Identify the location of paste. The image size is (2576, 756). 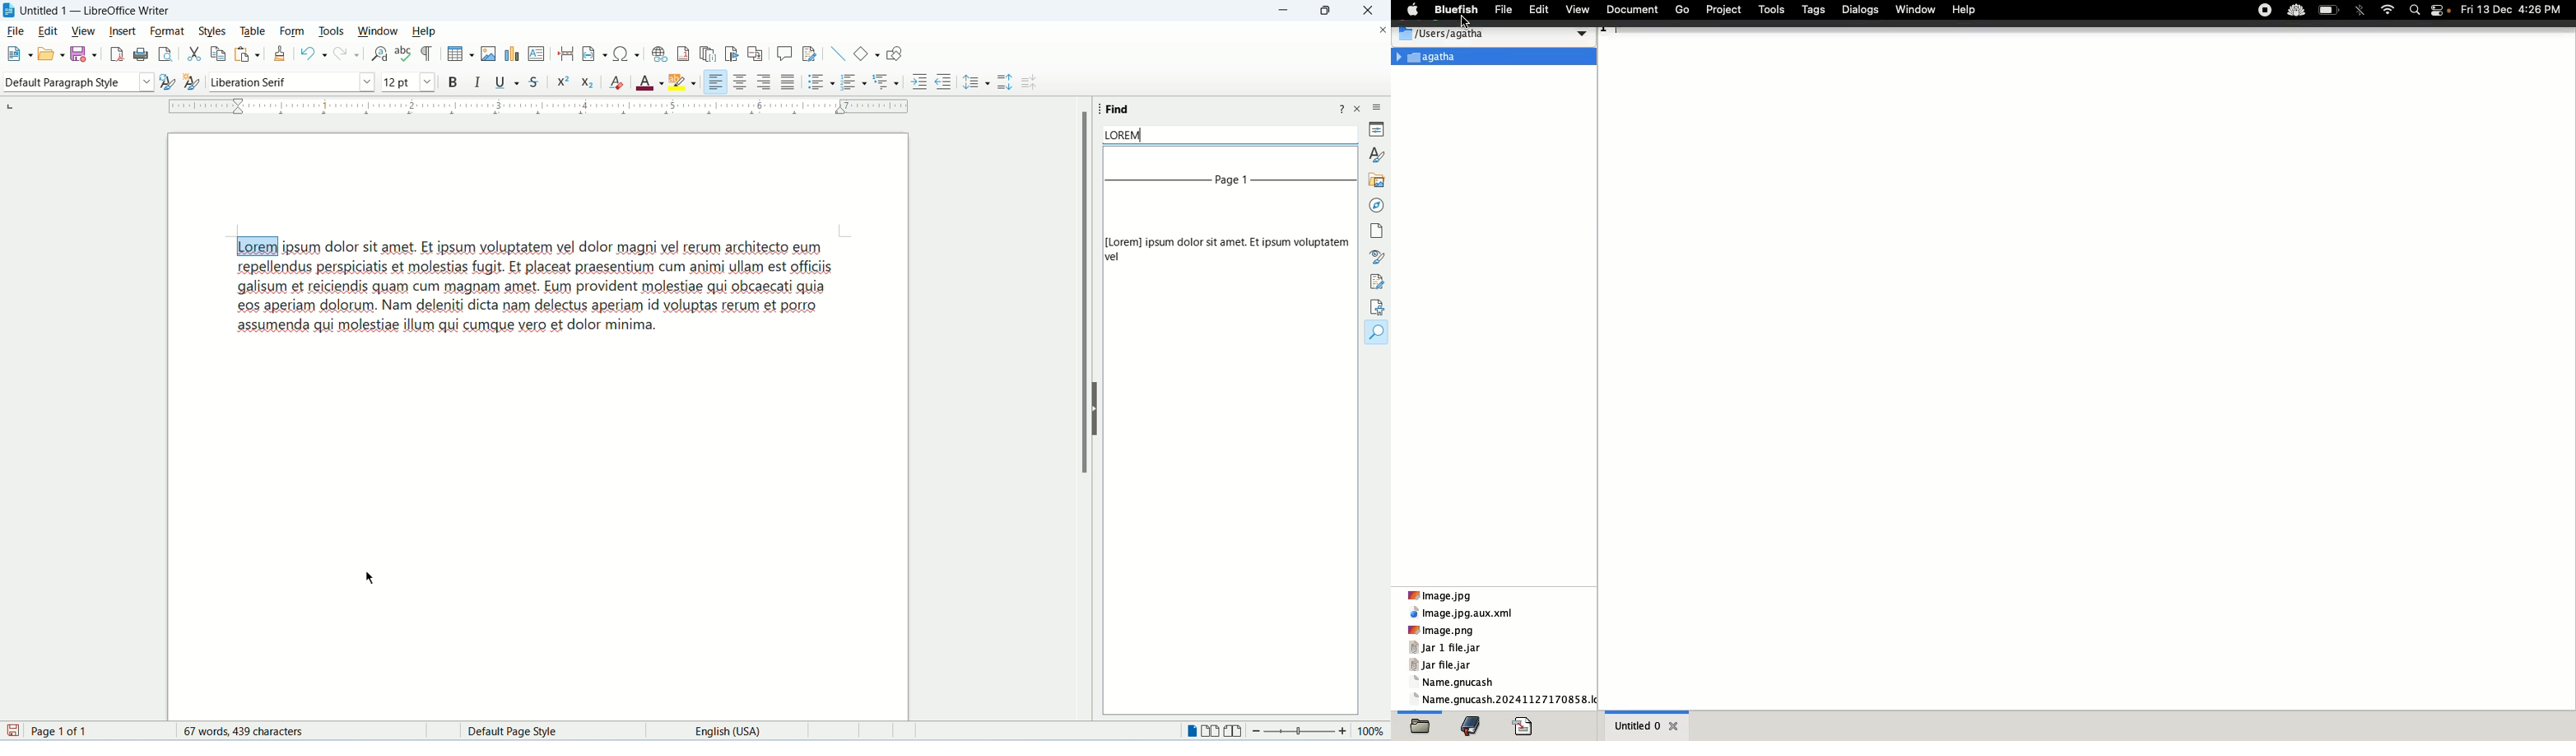
(246, 54).